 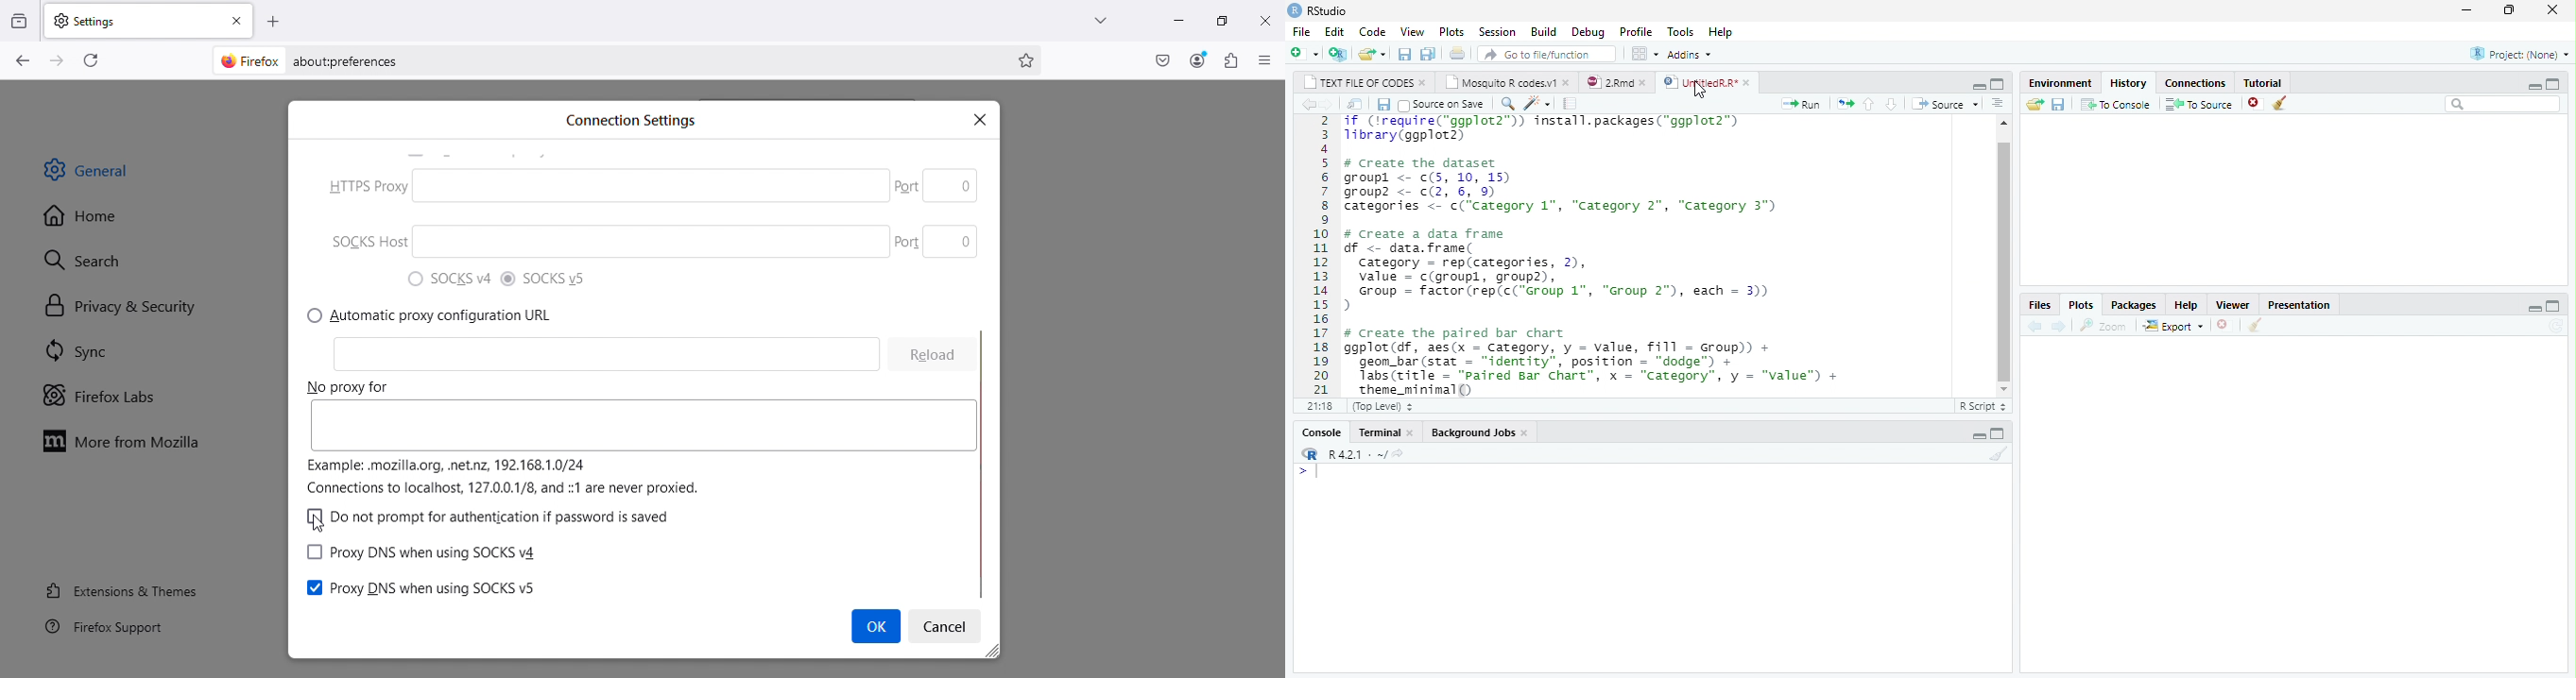 I want to click on compile report, so click(x=1573, y=104).